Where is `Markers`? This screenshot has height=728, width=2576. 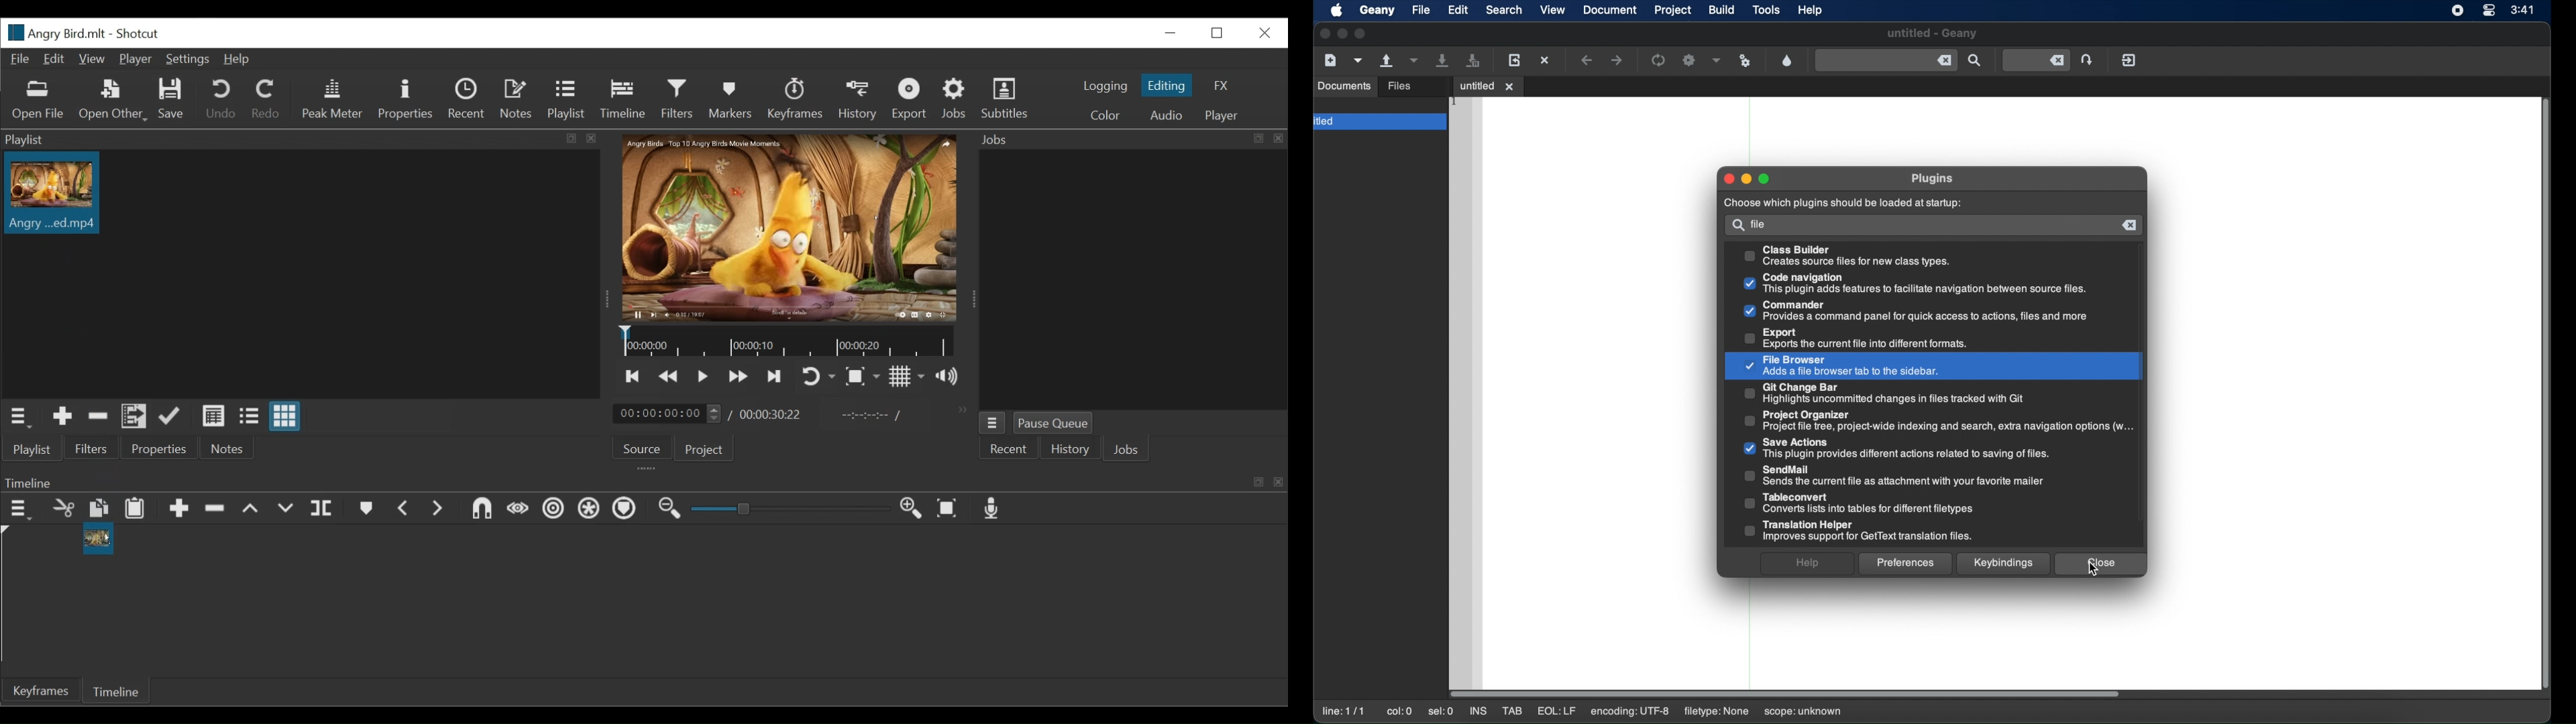 Markers is located at coordinates (731, 97).